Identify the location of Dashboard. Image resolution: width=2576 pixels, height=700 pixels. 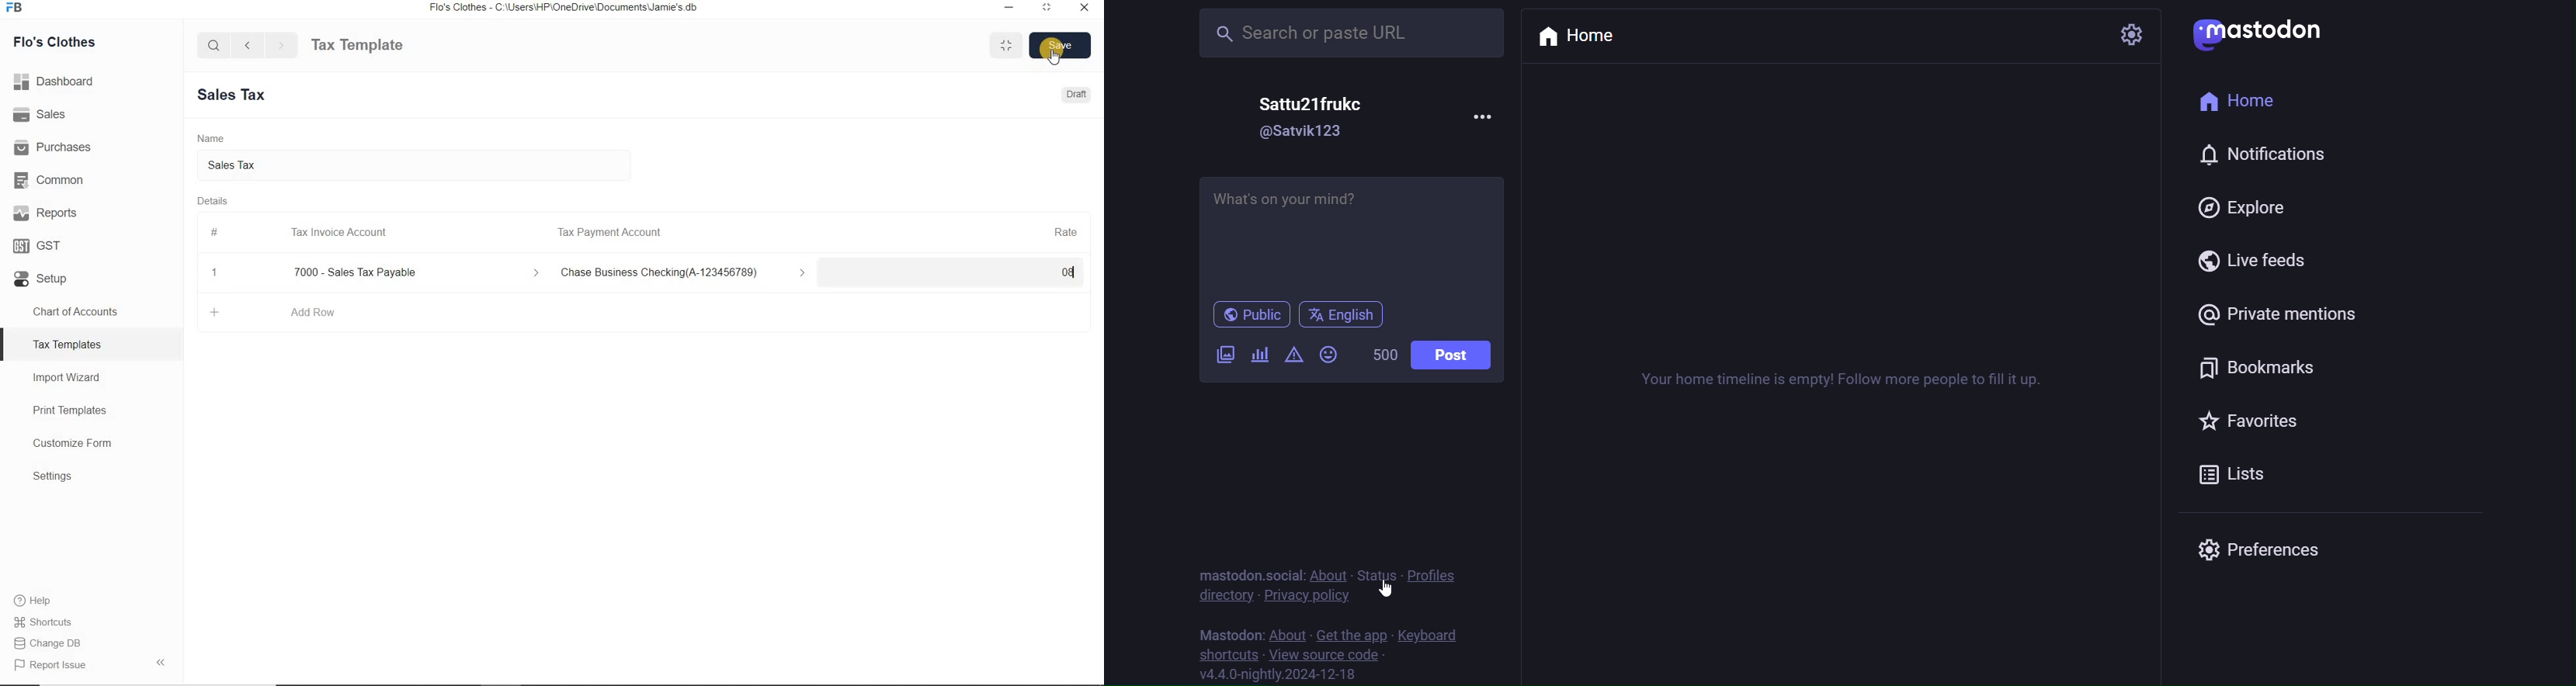
(92, 81).